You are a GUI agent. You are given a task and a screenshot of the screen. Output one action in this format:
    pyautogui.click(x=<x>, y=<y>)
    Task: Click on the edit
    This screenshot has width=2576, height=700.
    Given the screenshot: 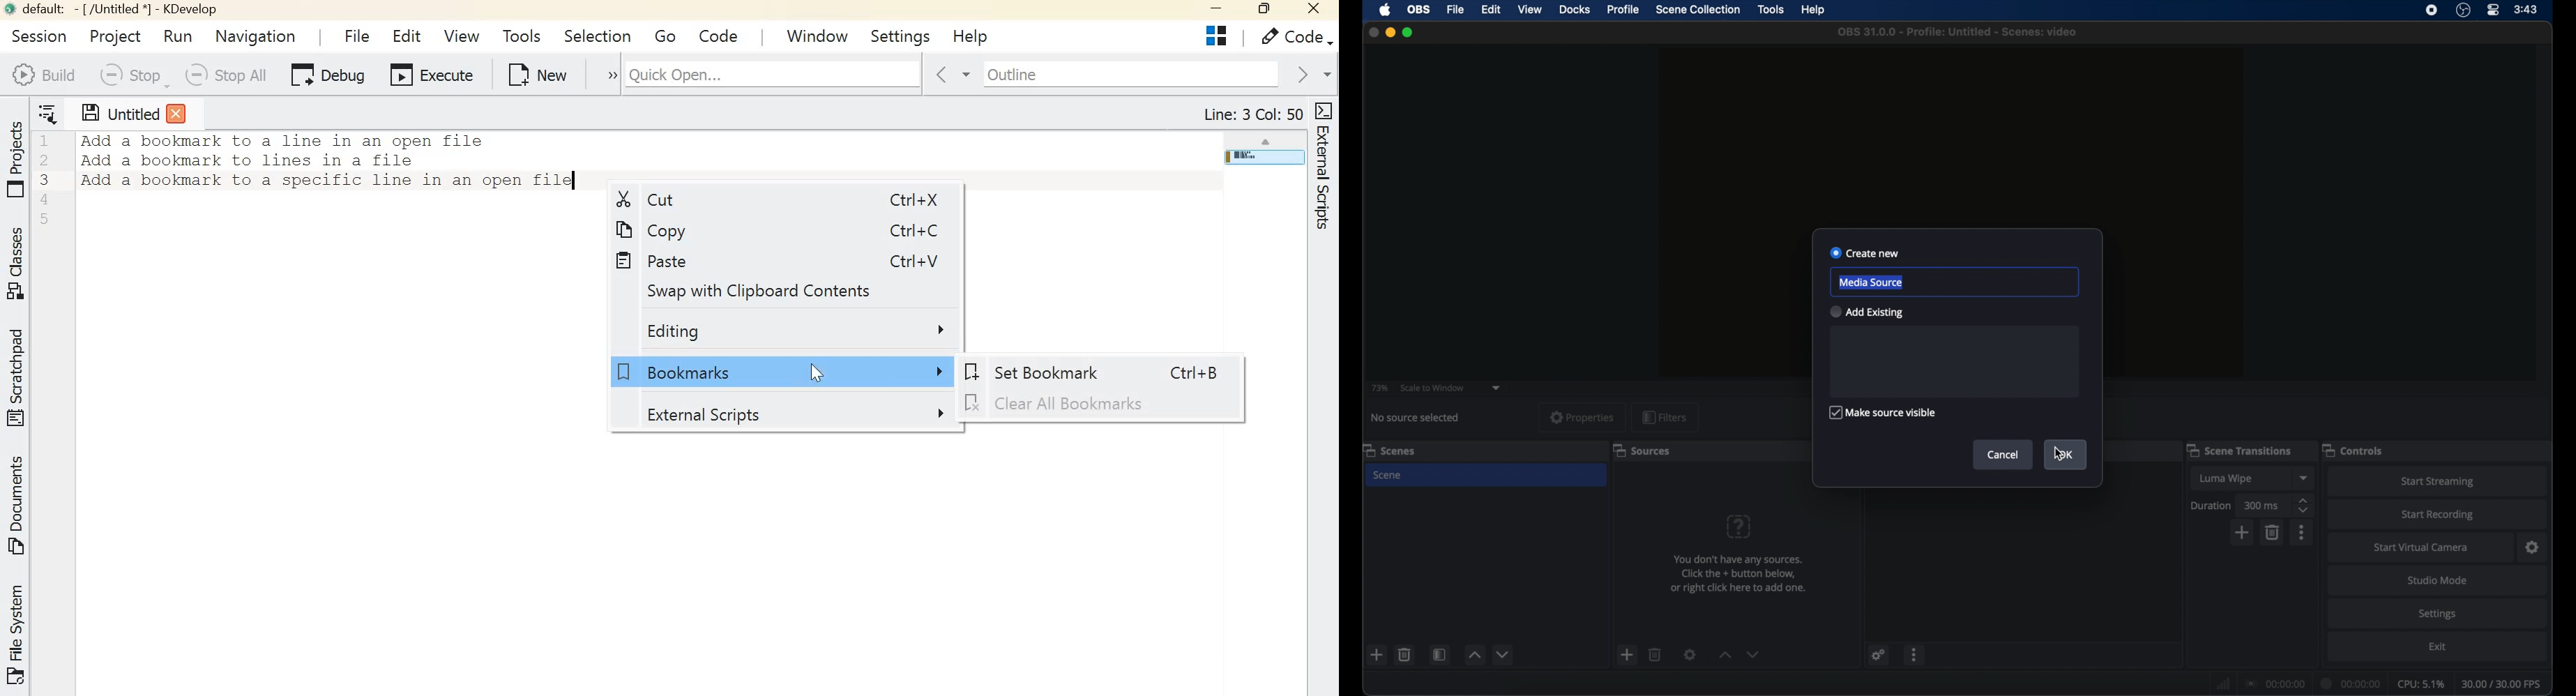 What is the action you would take?
    pyautogui.click(x=1490, y=10)
    